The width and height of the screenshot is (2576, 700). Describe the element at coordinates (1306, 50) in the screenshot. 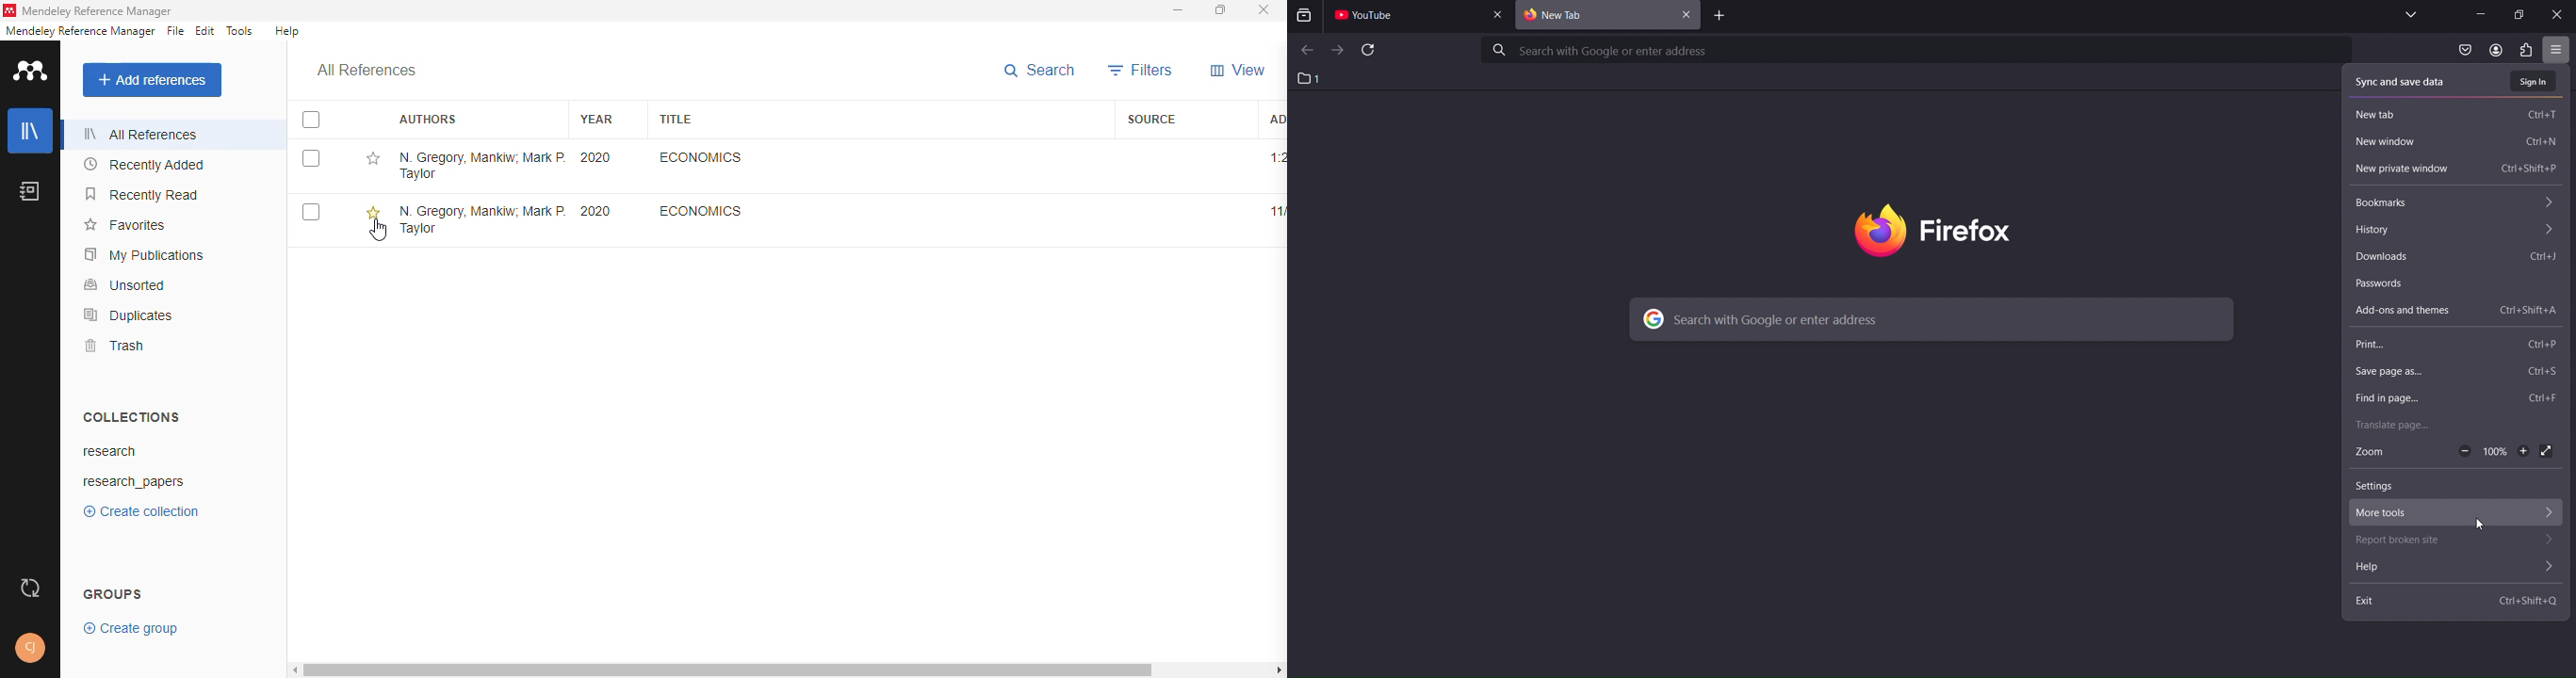

I see `go back one page` at that location.